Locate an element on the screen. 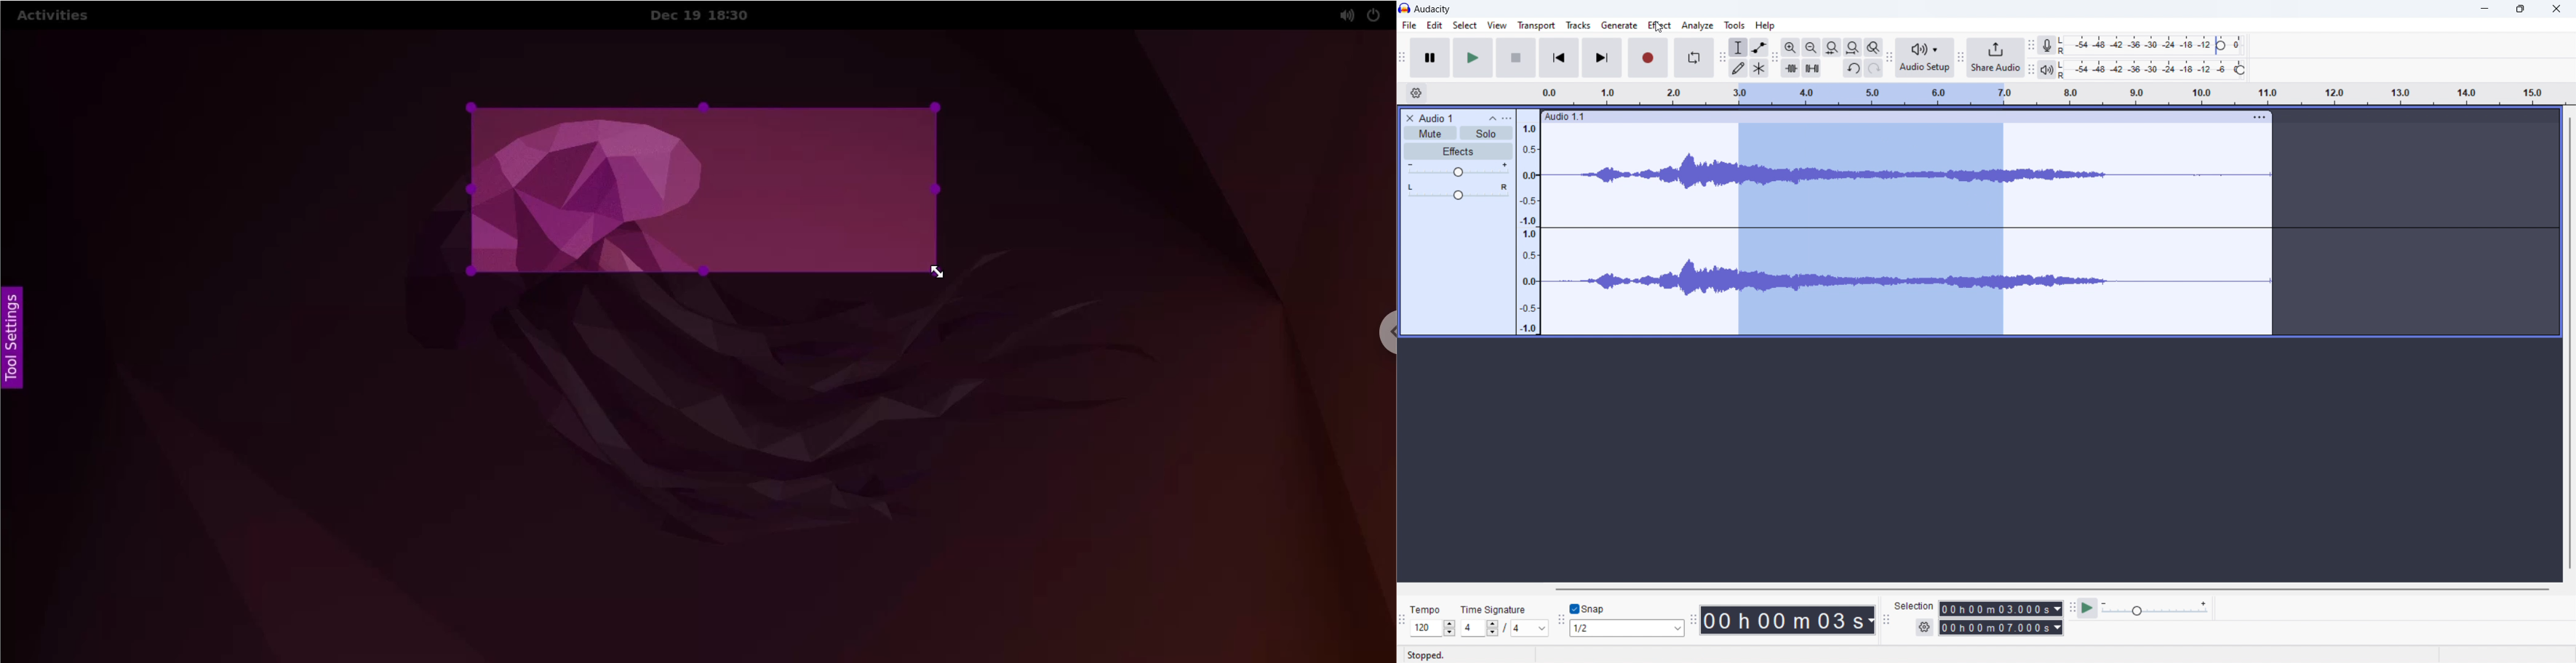 The image size is (2576, 672). undo is located at coordinates (1853, 68).